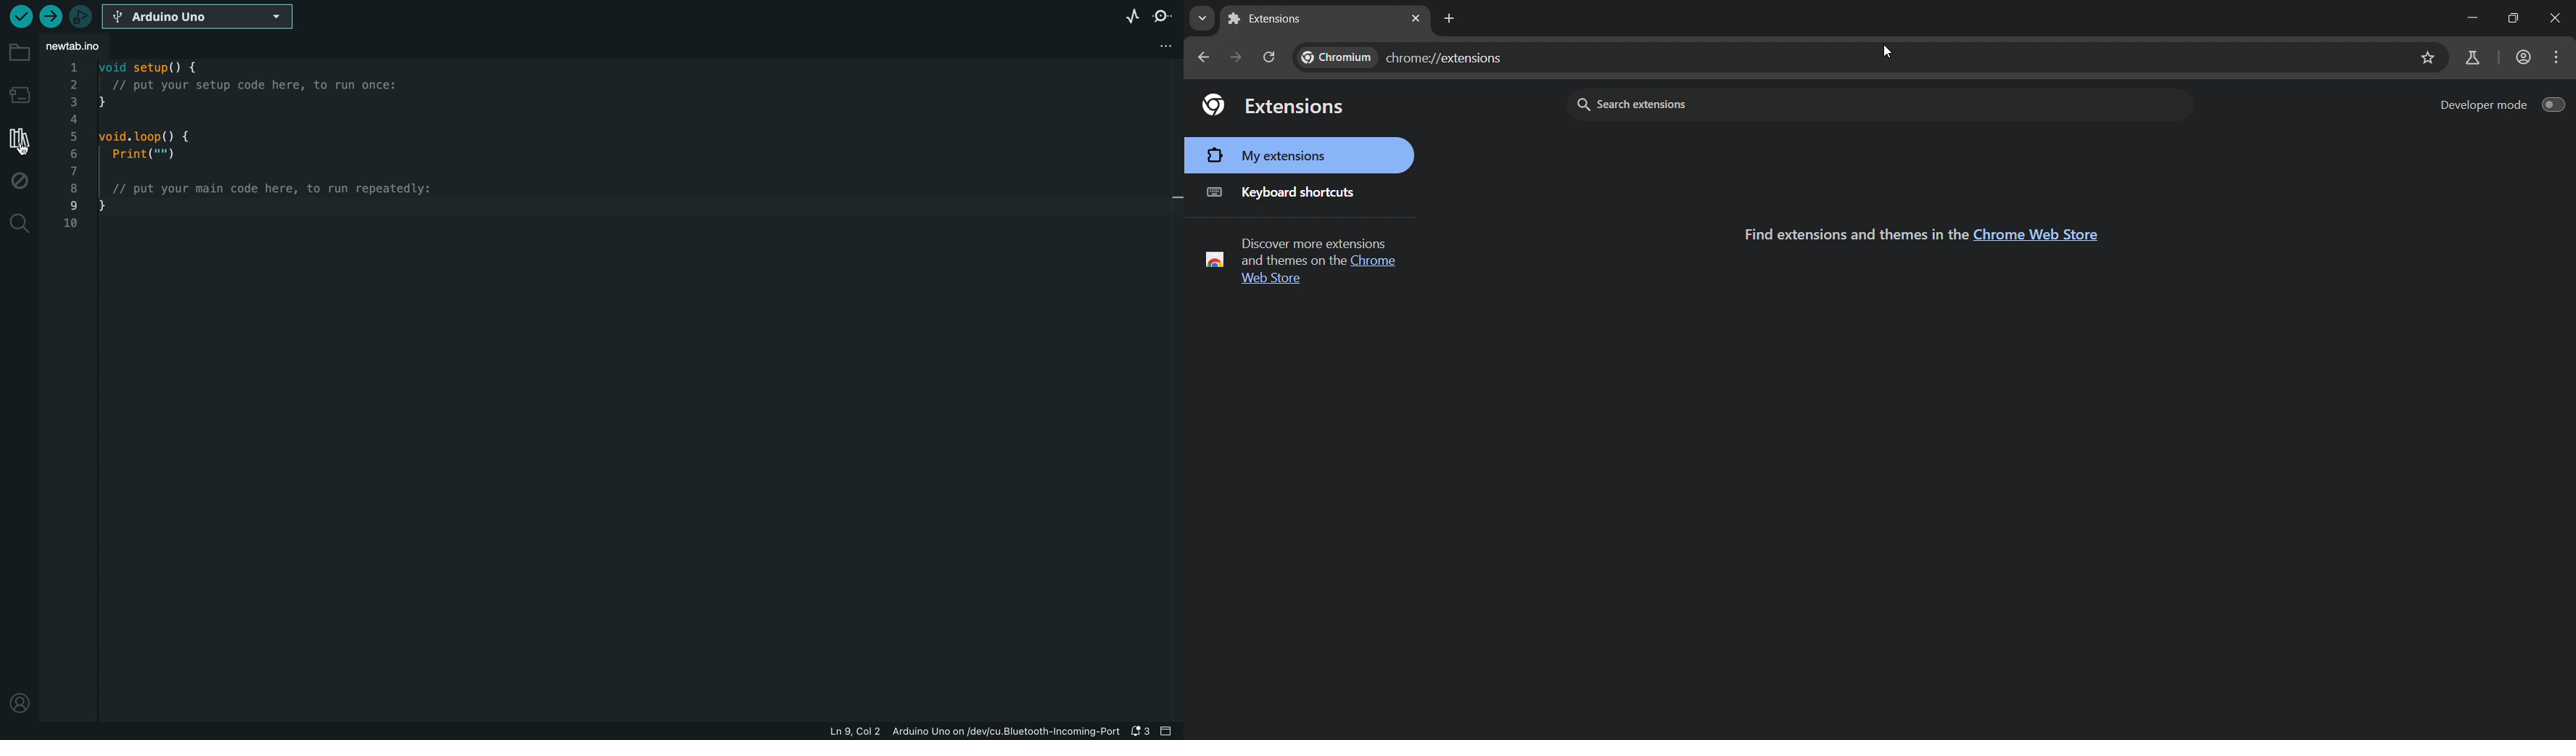  Describe the element at coordinates (1887, 50) in the screenshot. I see `cursor` at that location.